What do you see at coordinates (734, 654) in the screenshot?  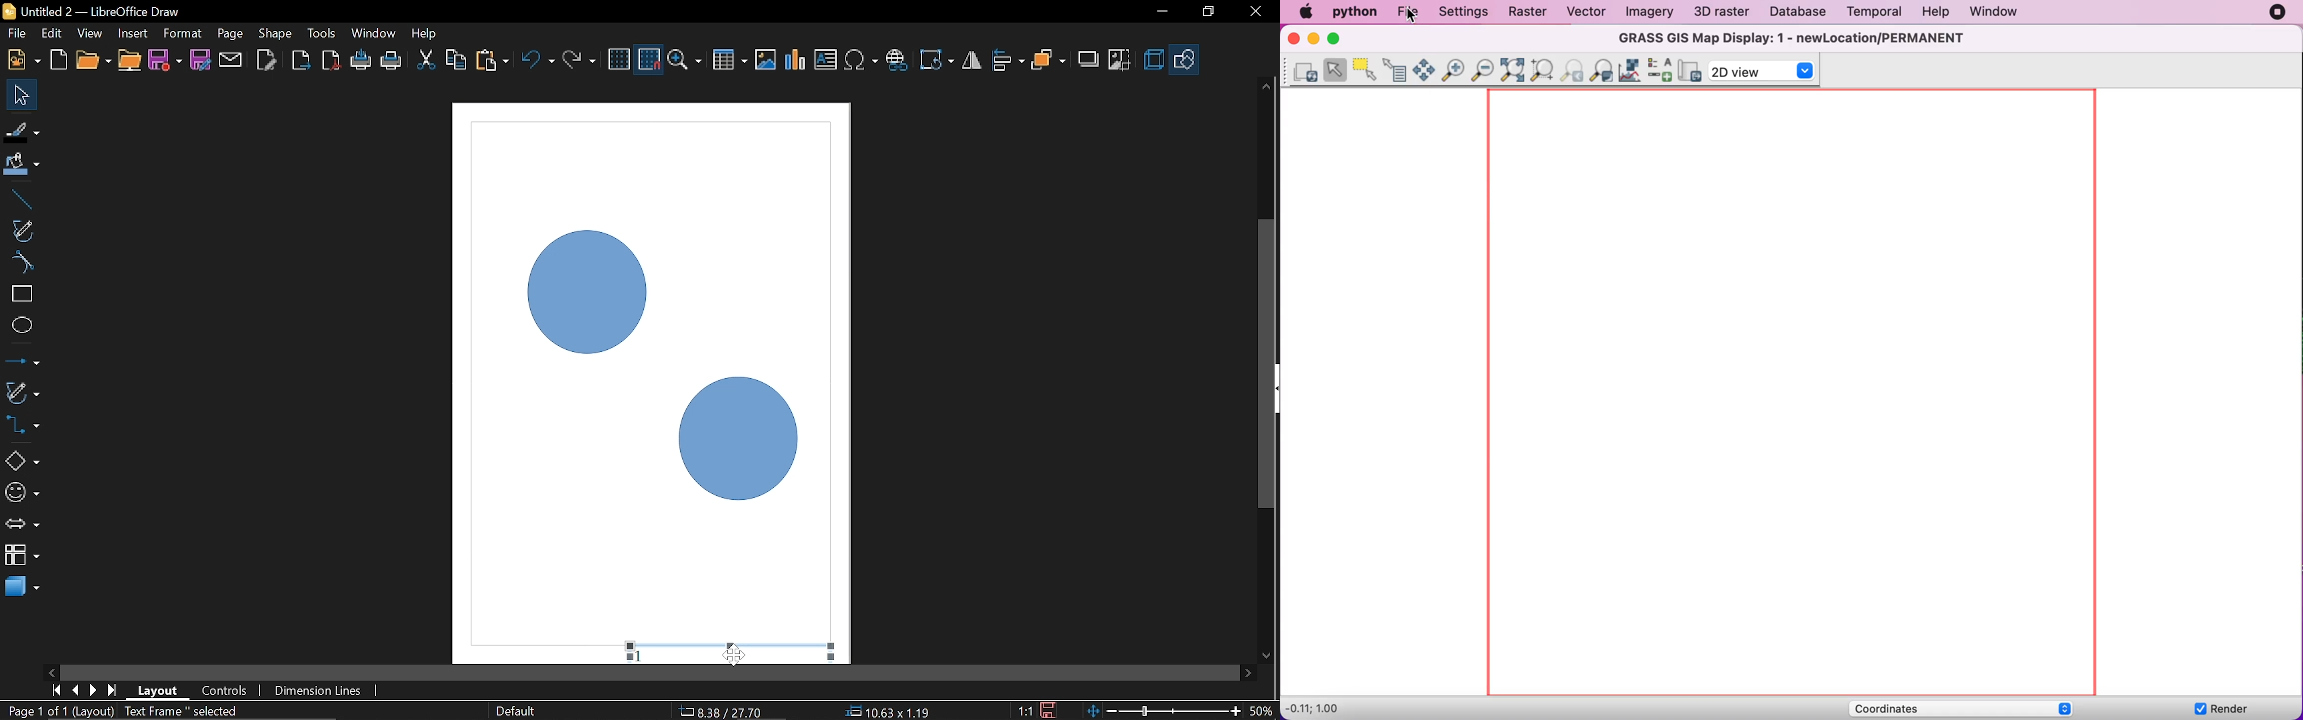 I see `Cursor` at bounding box center [734, 654].